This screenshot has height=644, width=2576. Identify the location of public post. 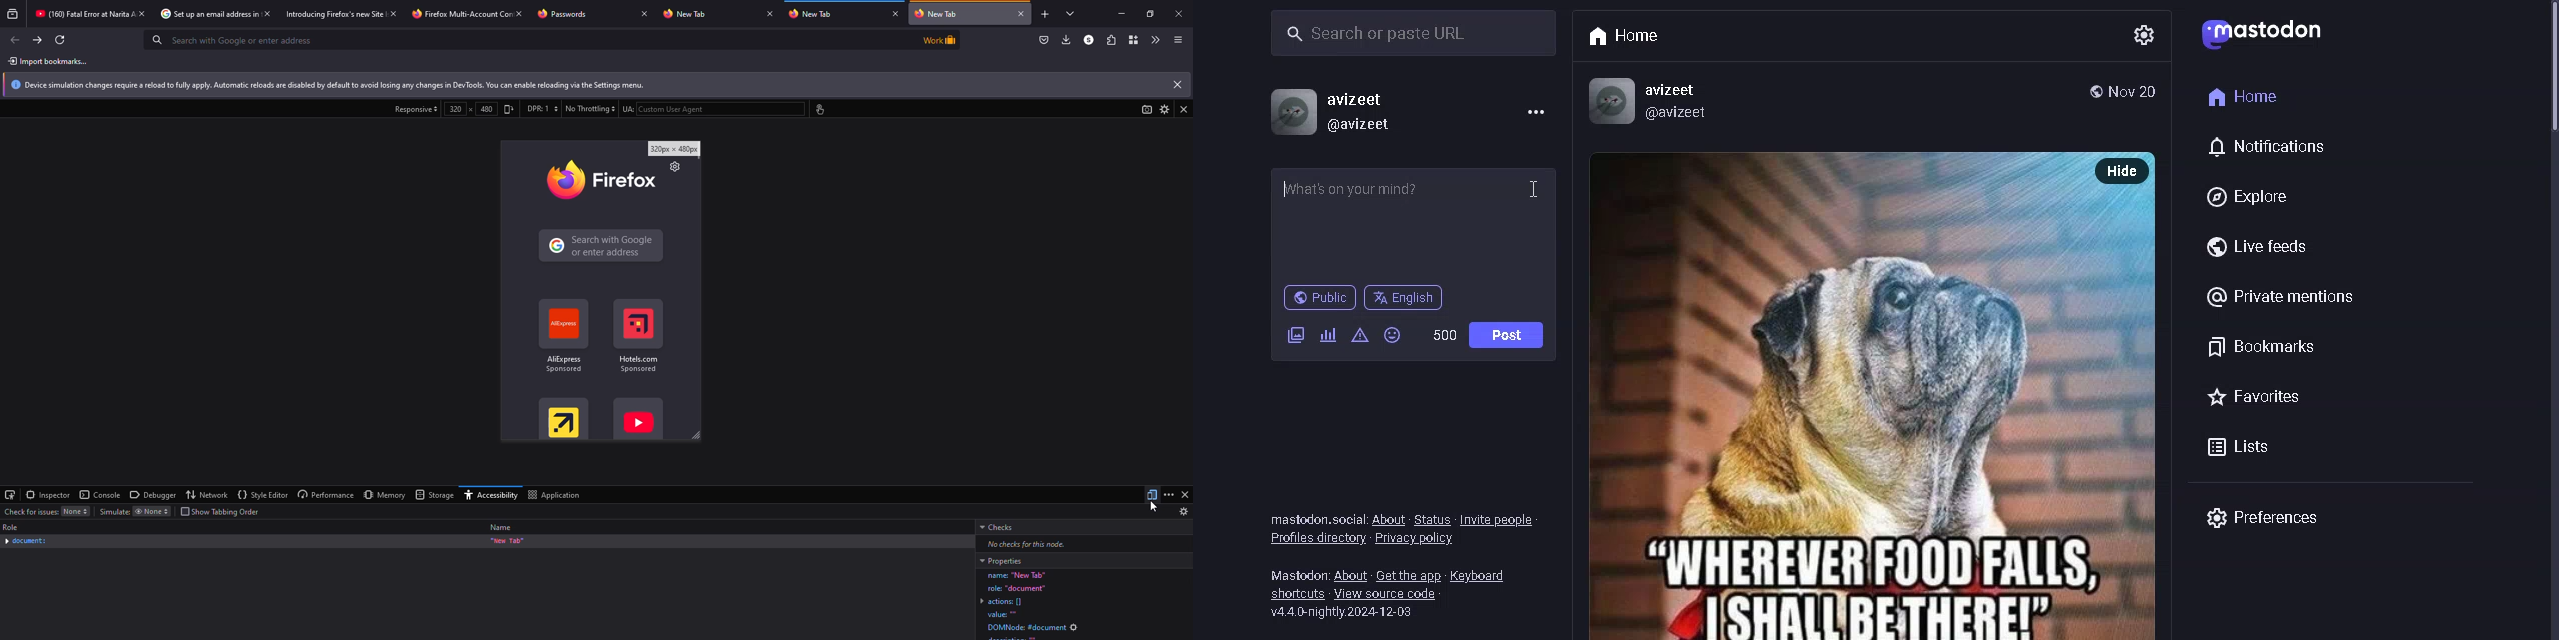
(2092, 90).